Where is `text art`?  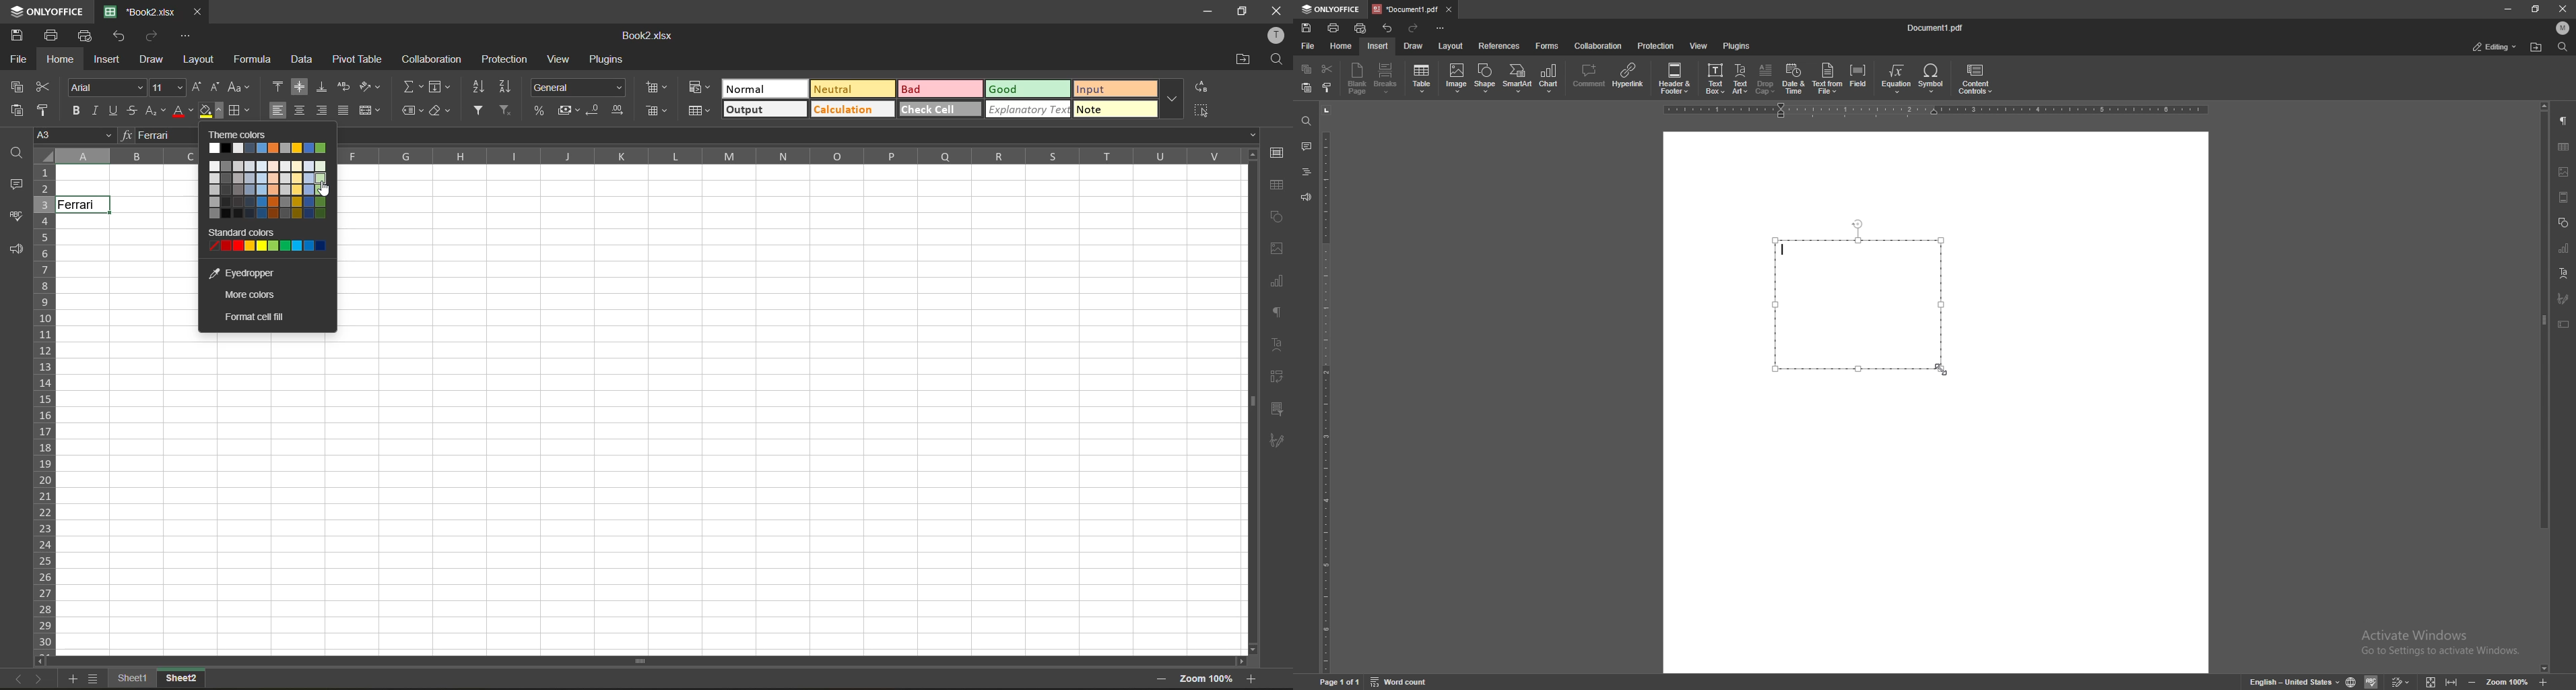
text art is located at coordinates (1741, 80).